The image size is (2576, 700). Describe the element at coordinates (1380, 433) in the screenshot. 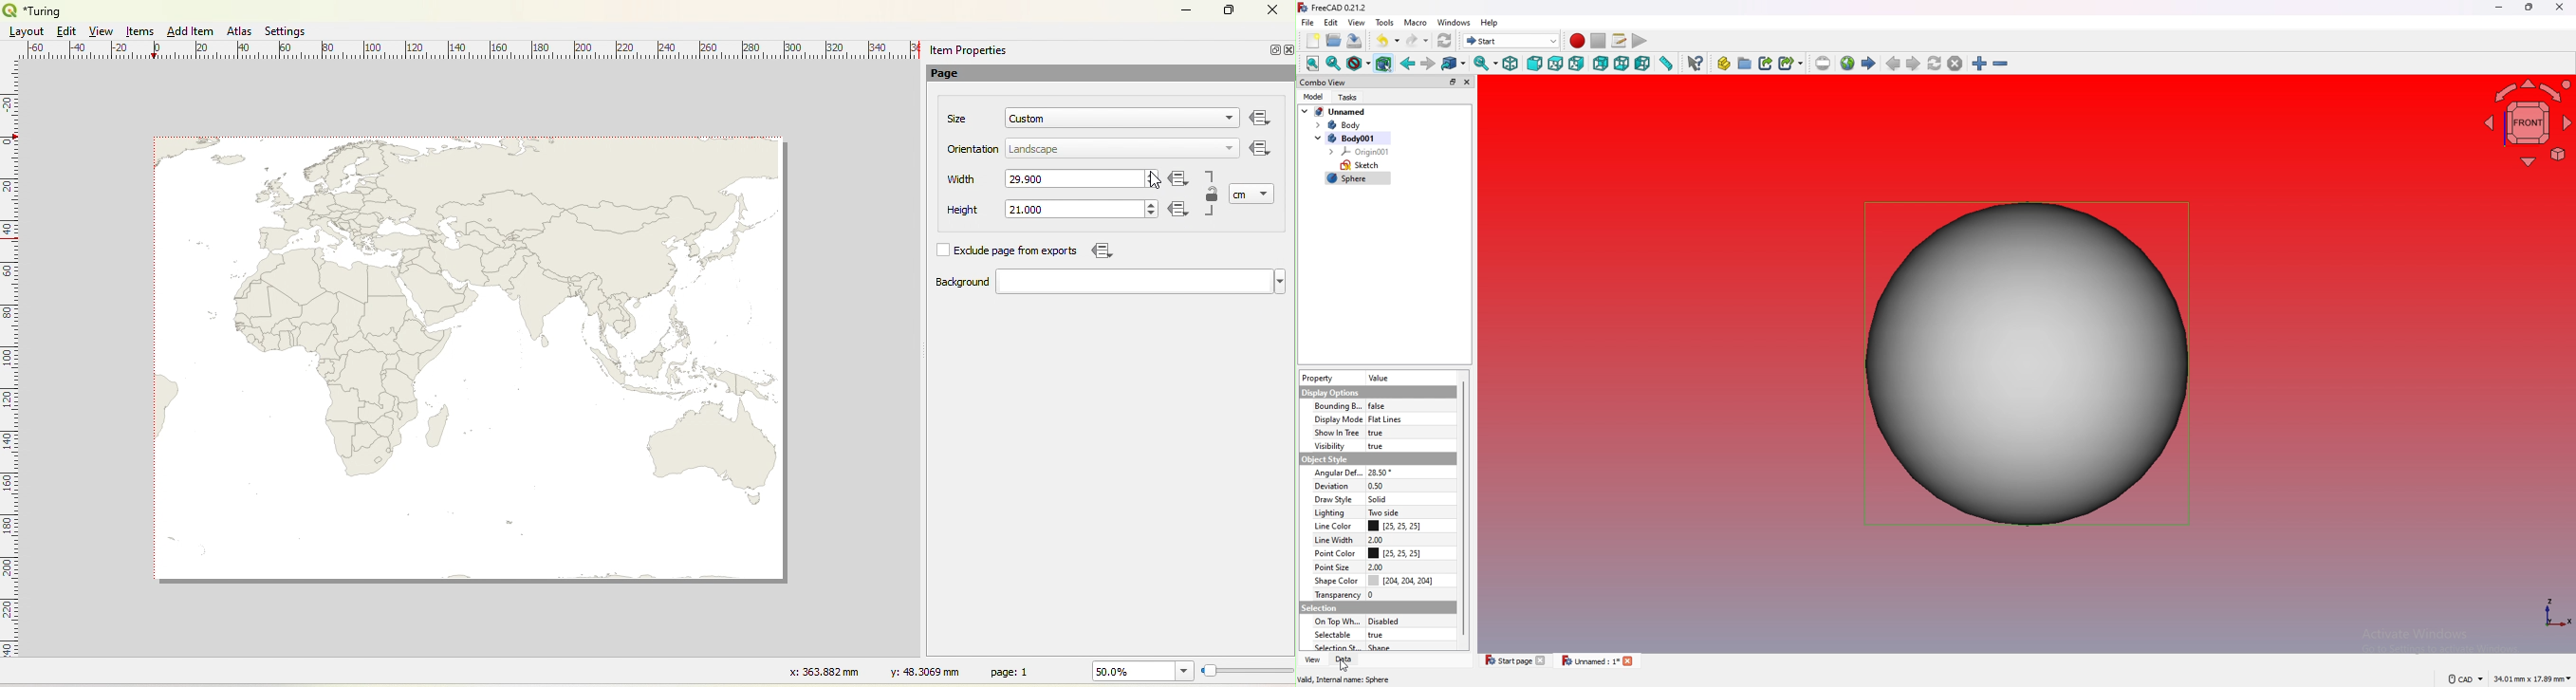

I see `show in tree` at that location.